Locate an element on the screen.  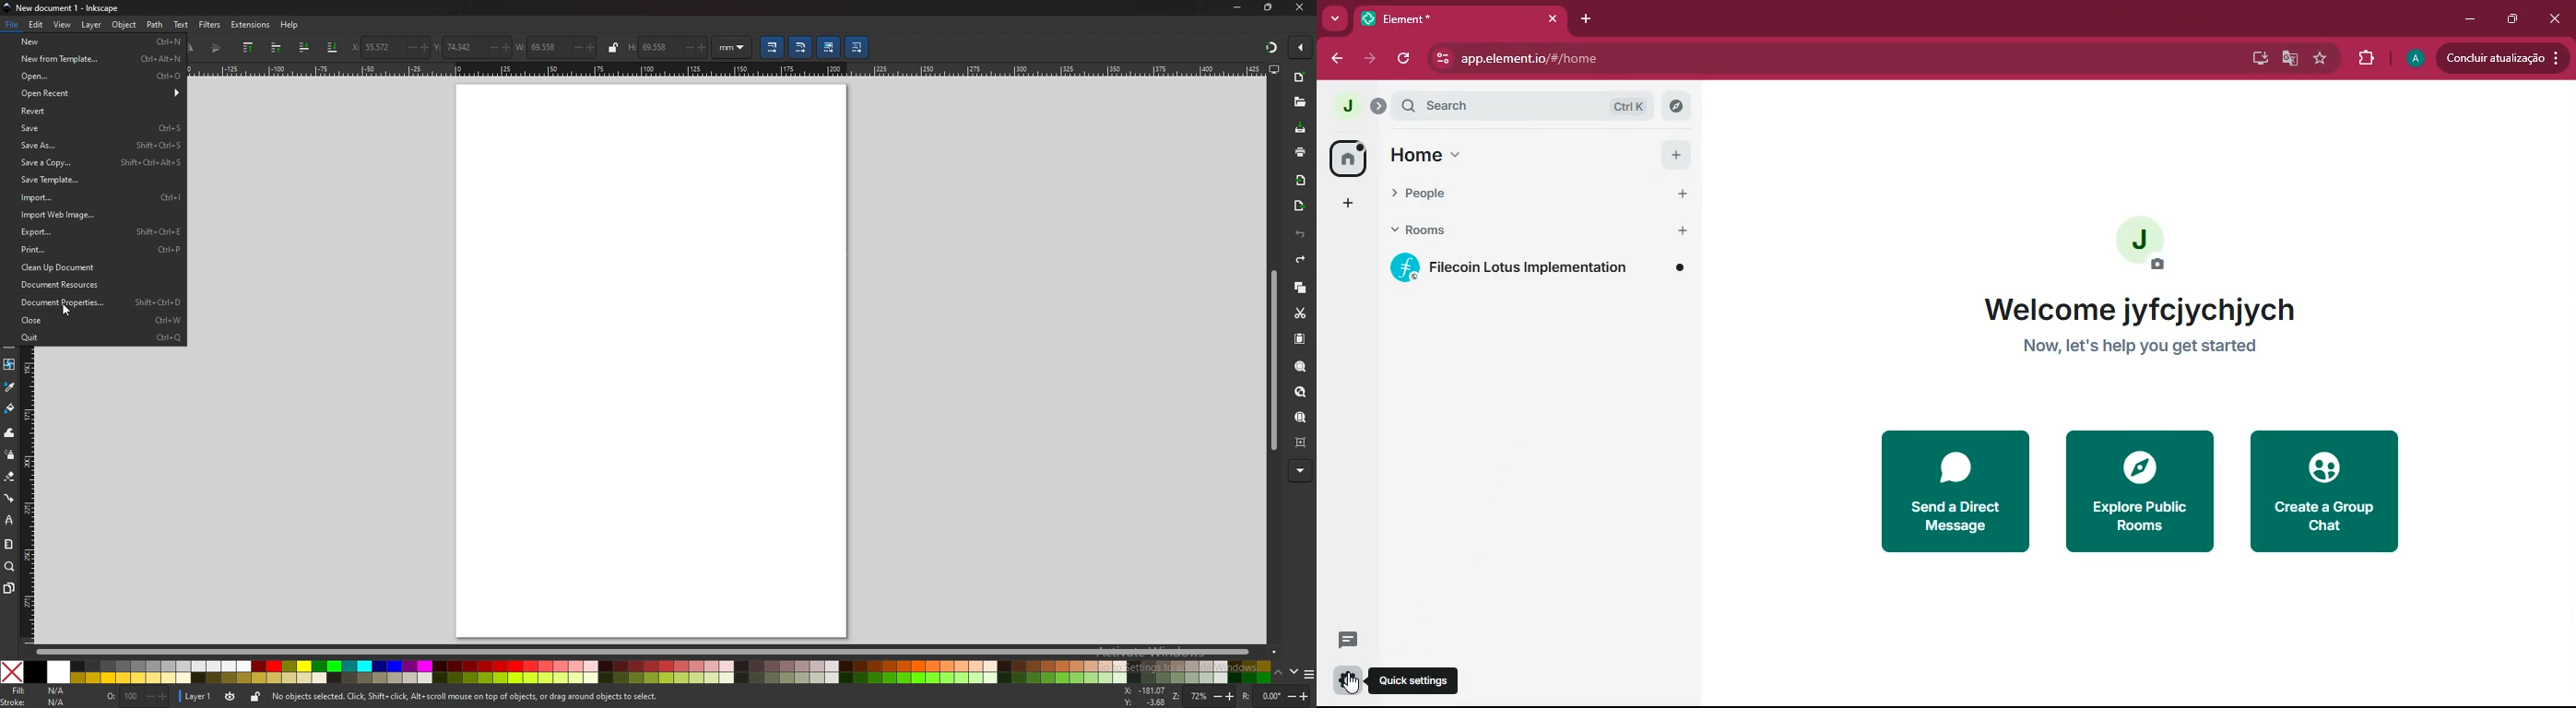
layer 1 is located at coordinates (196, 697).